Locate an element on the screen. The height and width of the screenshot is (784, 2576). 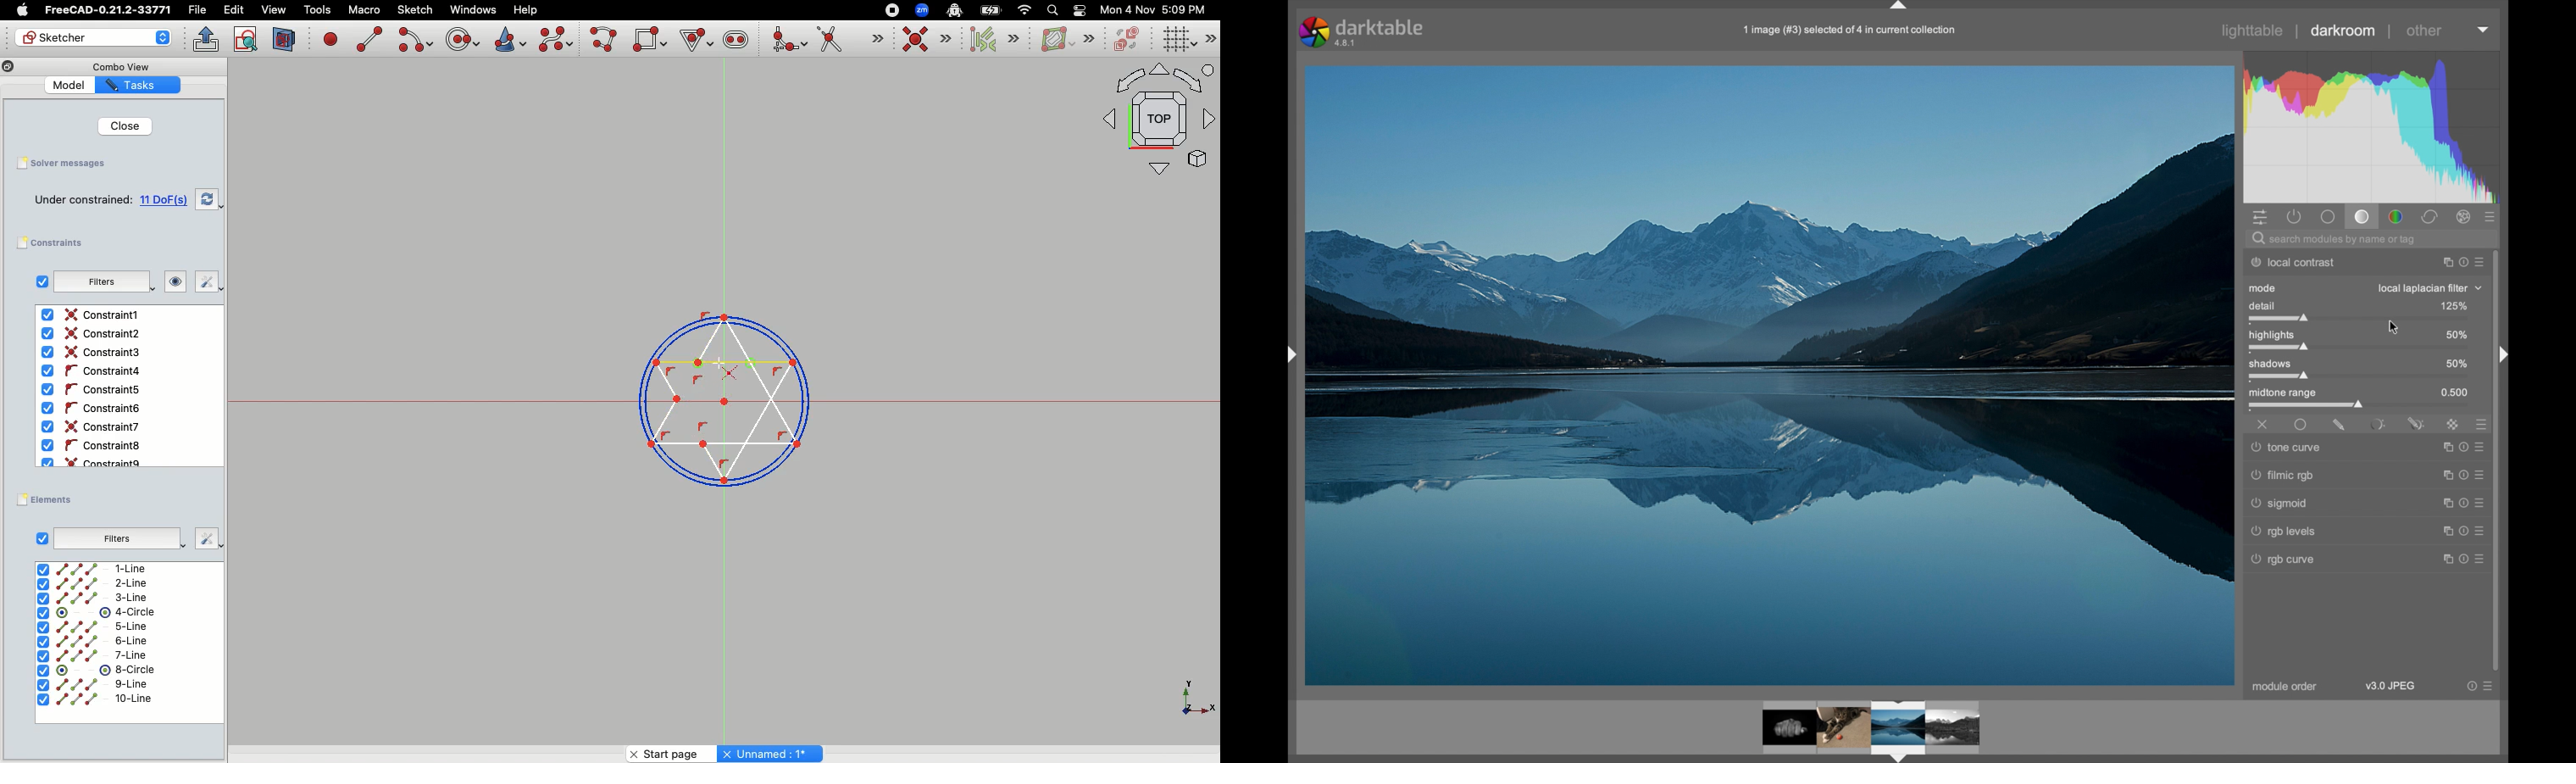
Start page is located at coordinates (668, 751).